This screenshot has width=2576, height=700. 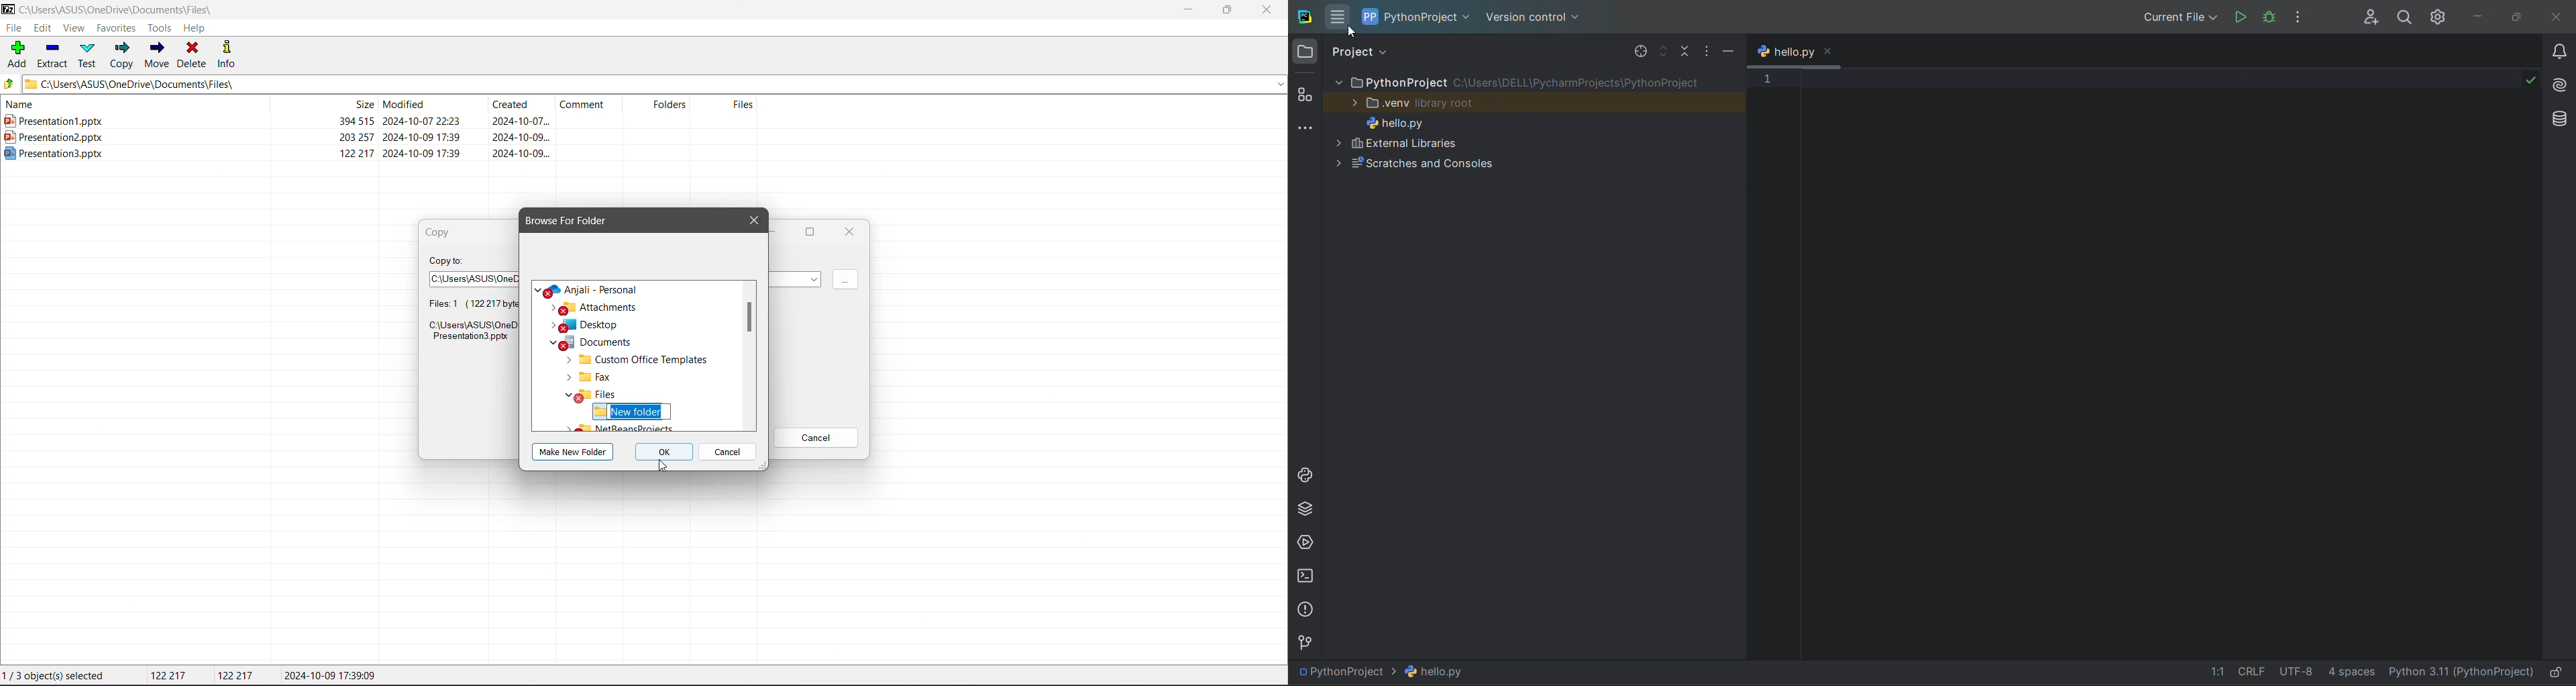 What do you see at coordinates (1305, 126) in the screenshot?
I see `more tools` at bounding box center [1305, 126].